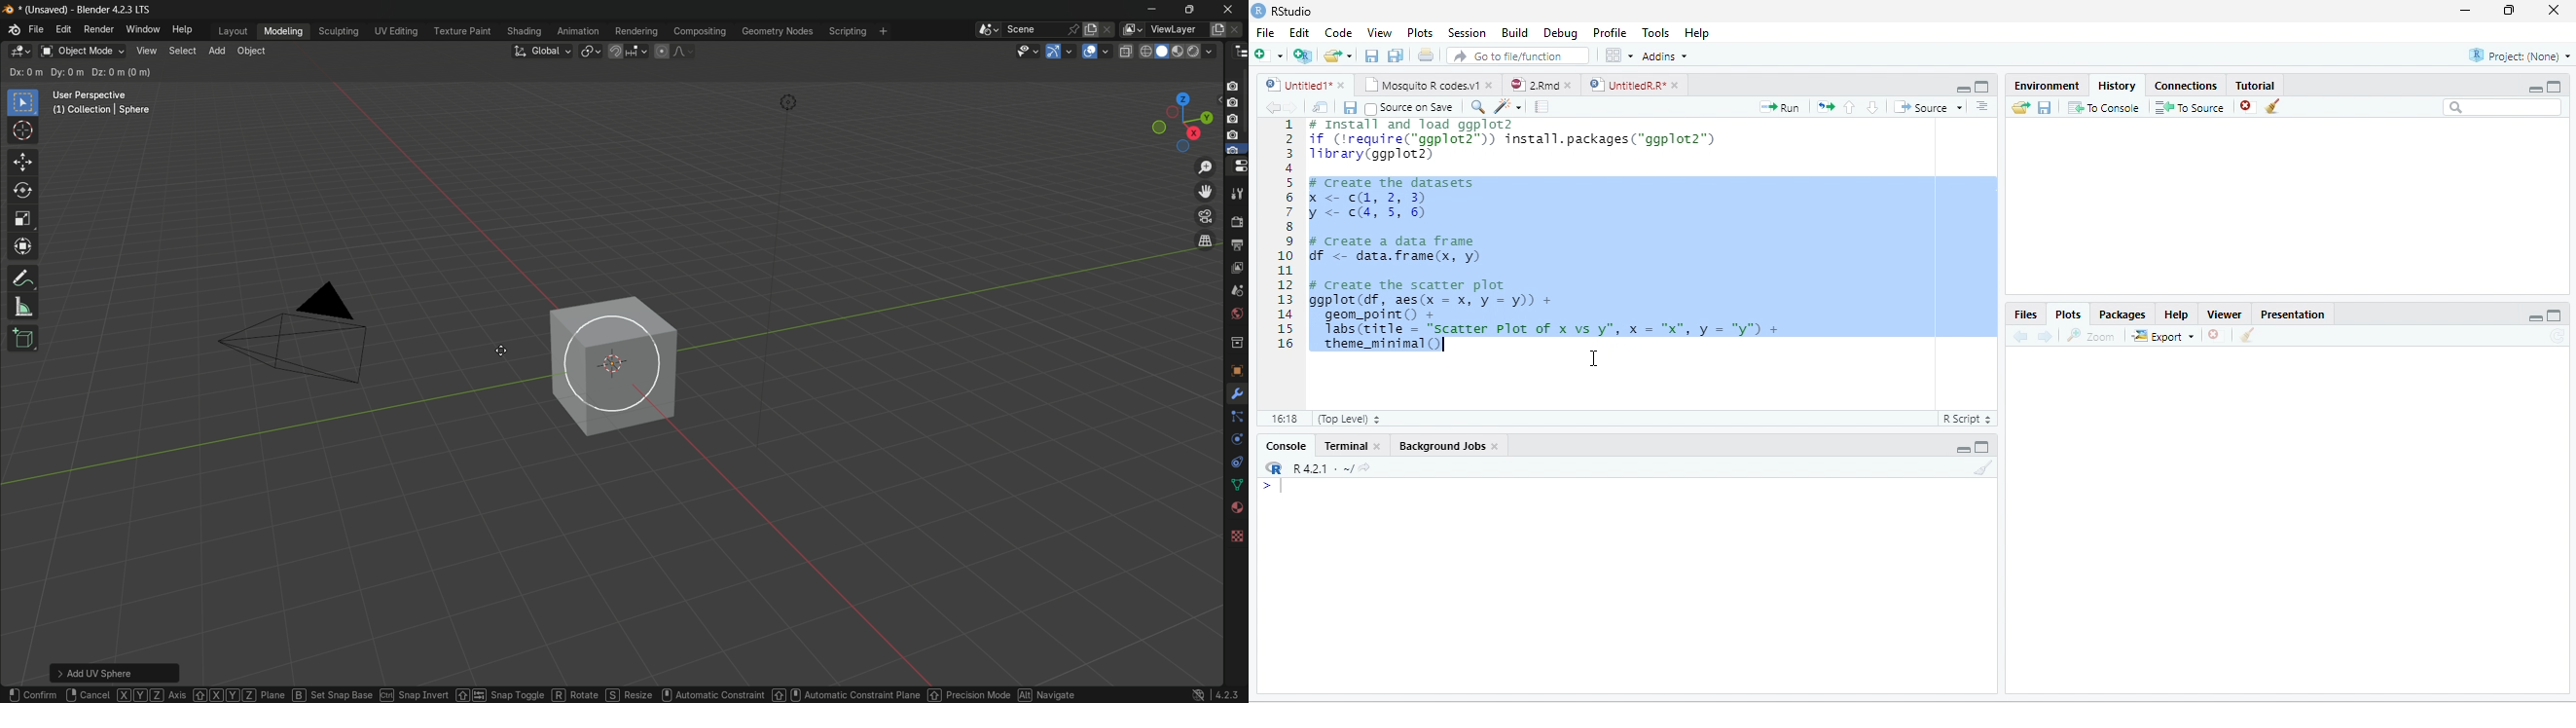 The height and width of the screenshot is (728, 2576). I want to click on Help, so click(2176, 314).